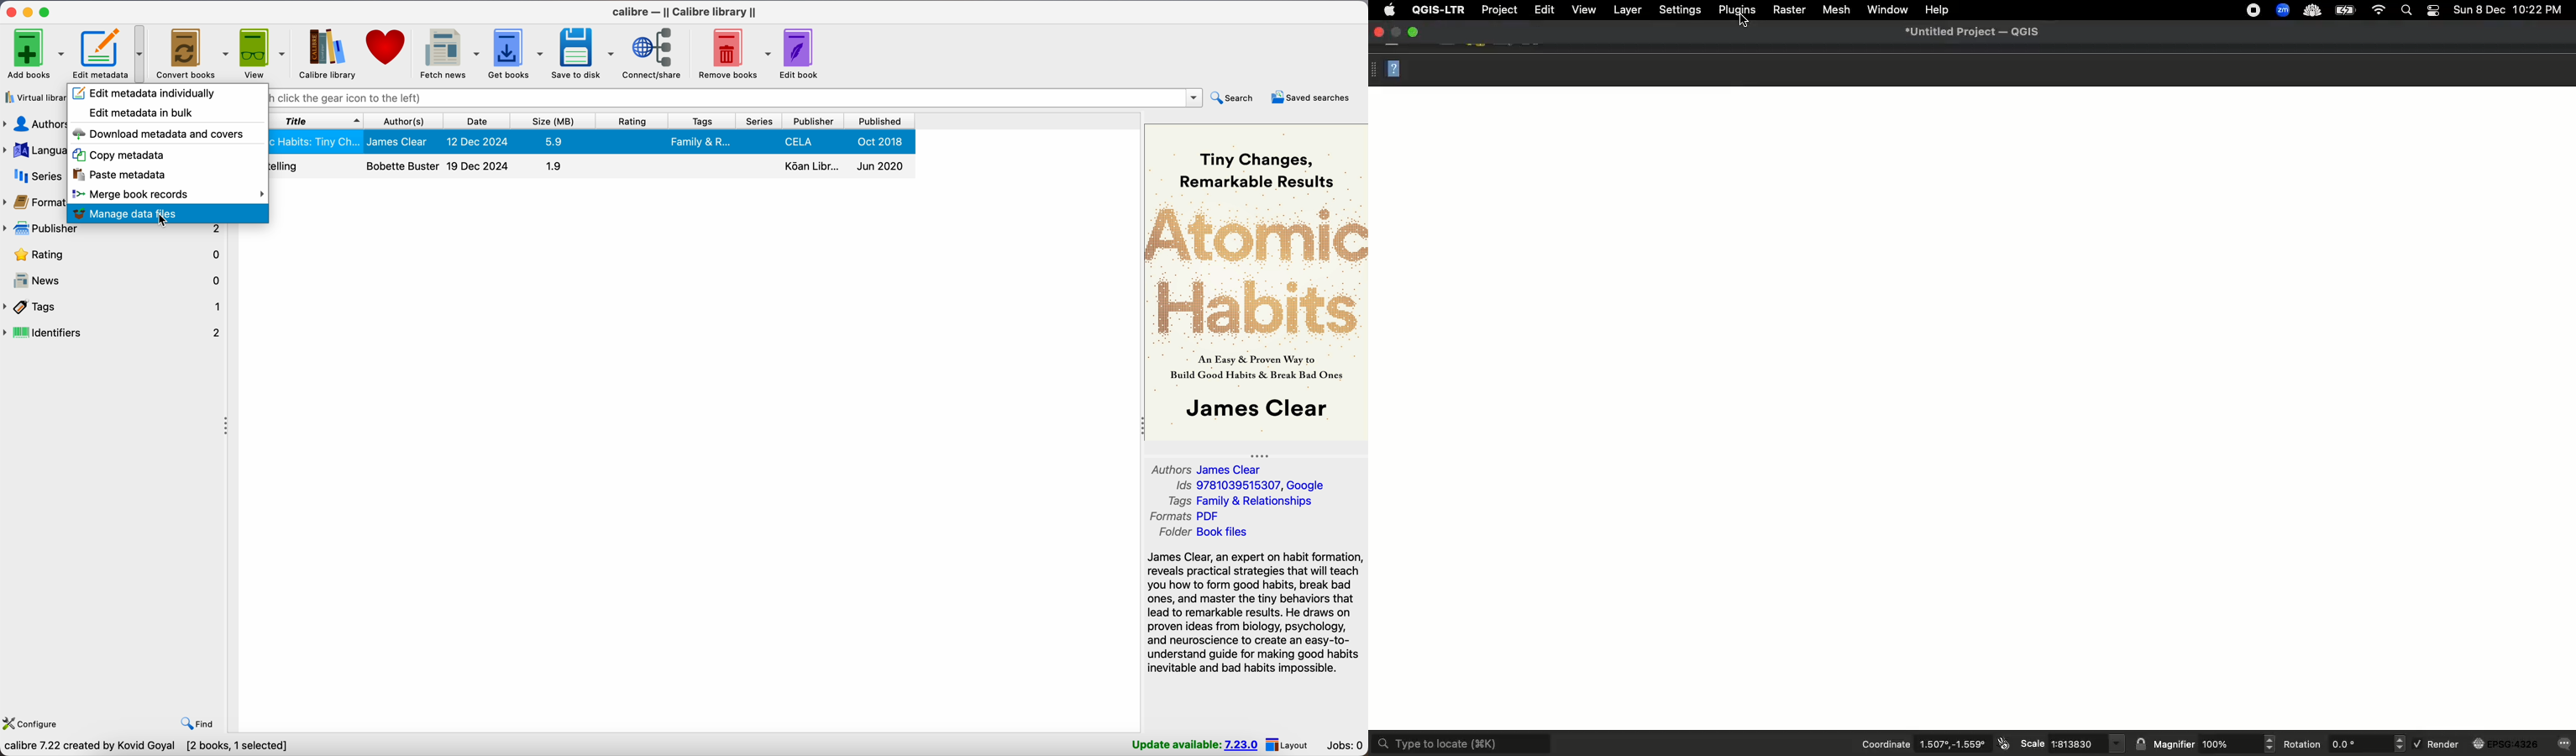 This screenshot has height=756, width=2576. Describe the element at coordinates (1239, 501) in the screenshot. I see `tags Family & Relationships` at that location.